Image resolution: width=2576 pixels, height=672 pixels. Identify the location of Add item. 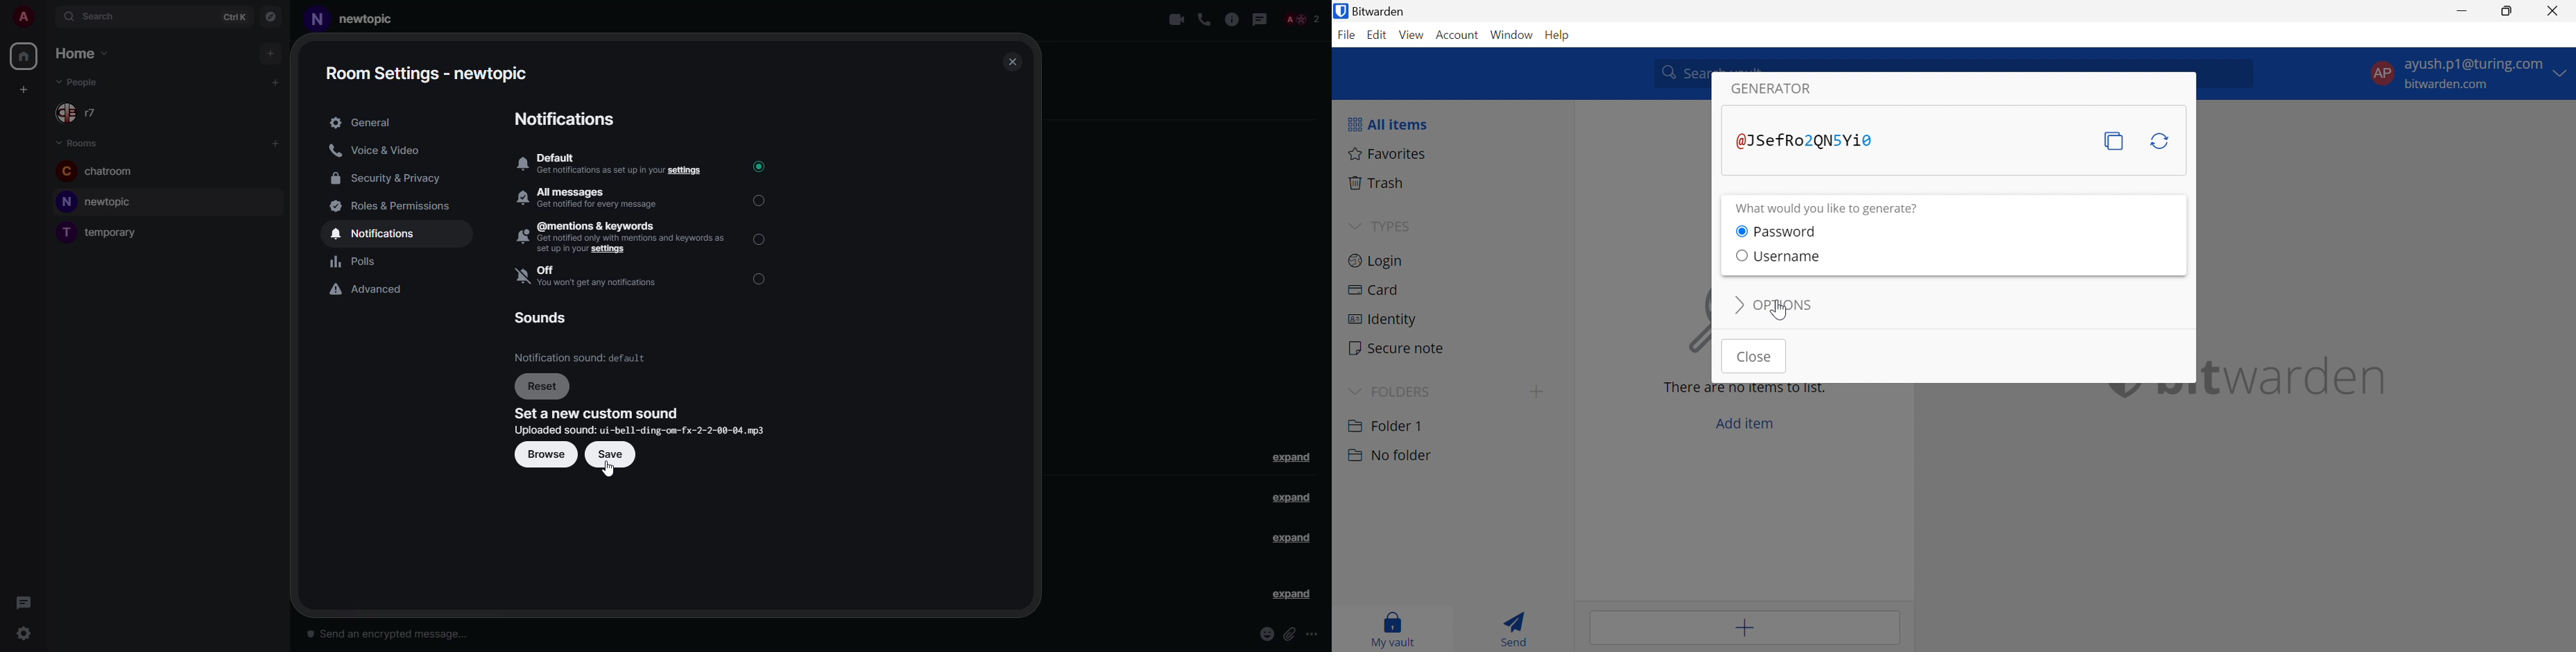
(1746, 423).